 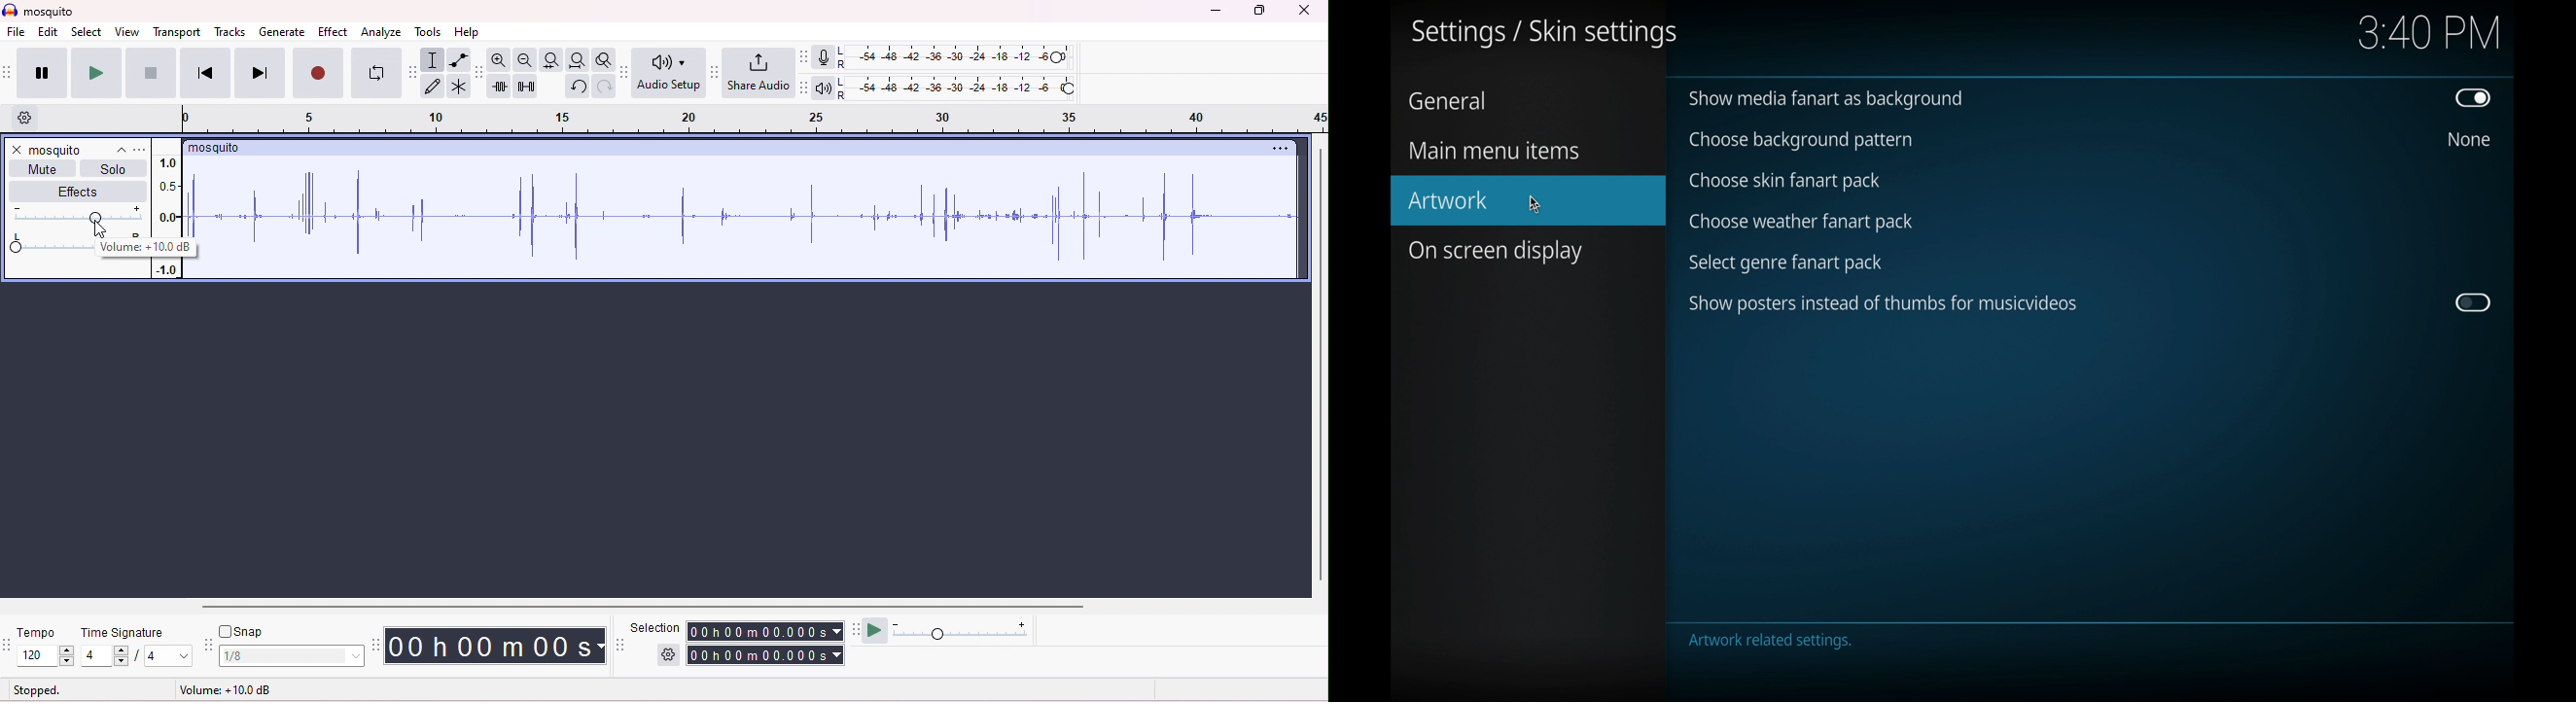 I want to click on file, so click(x=20, y=33).